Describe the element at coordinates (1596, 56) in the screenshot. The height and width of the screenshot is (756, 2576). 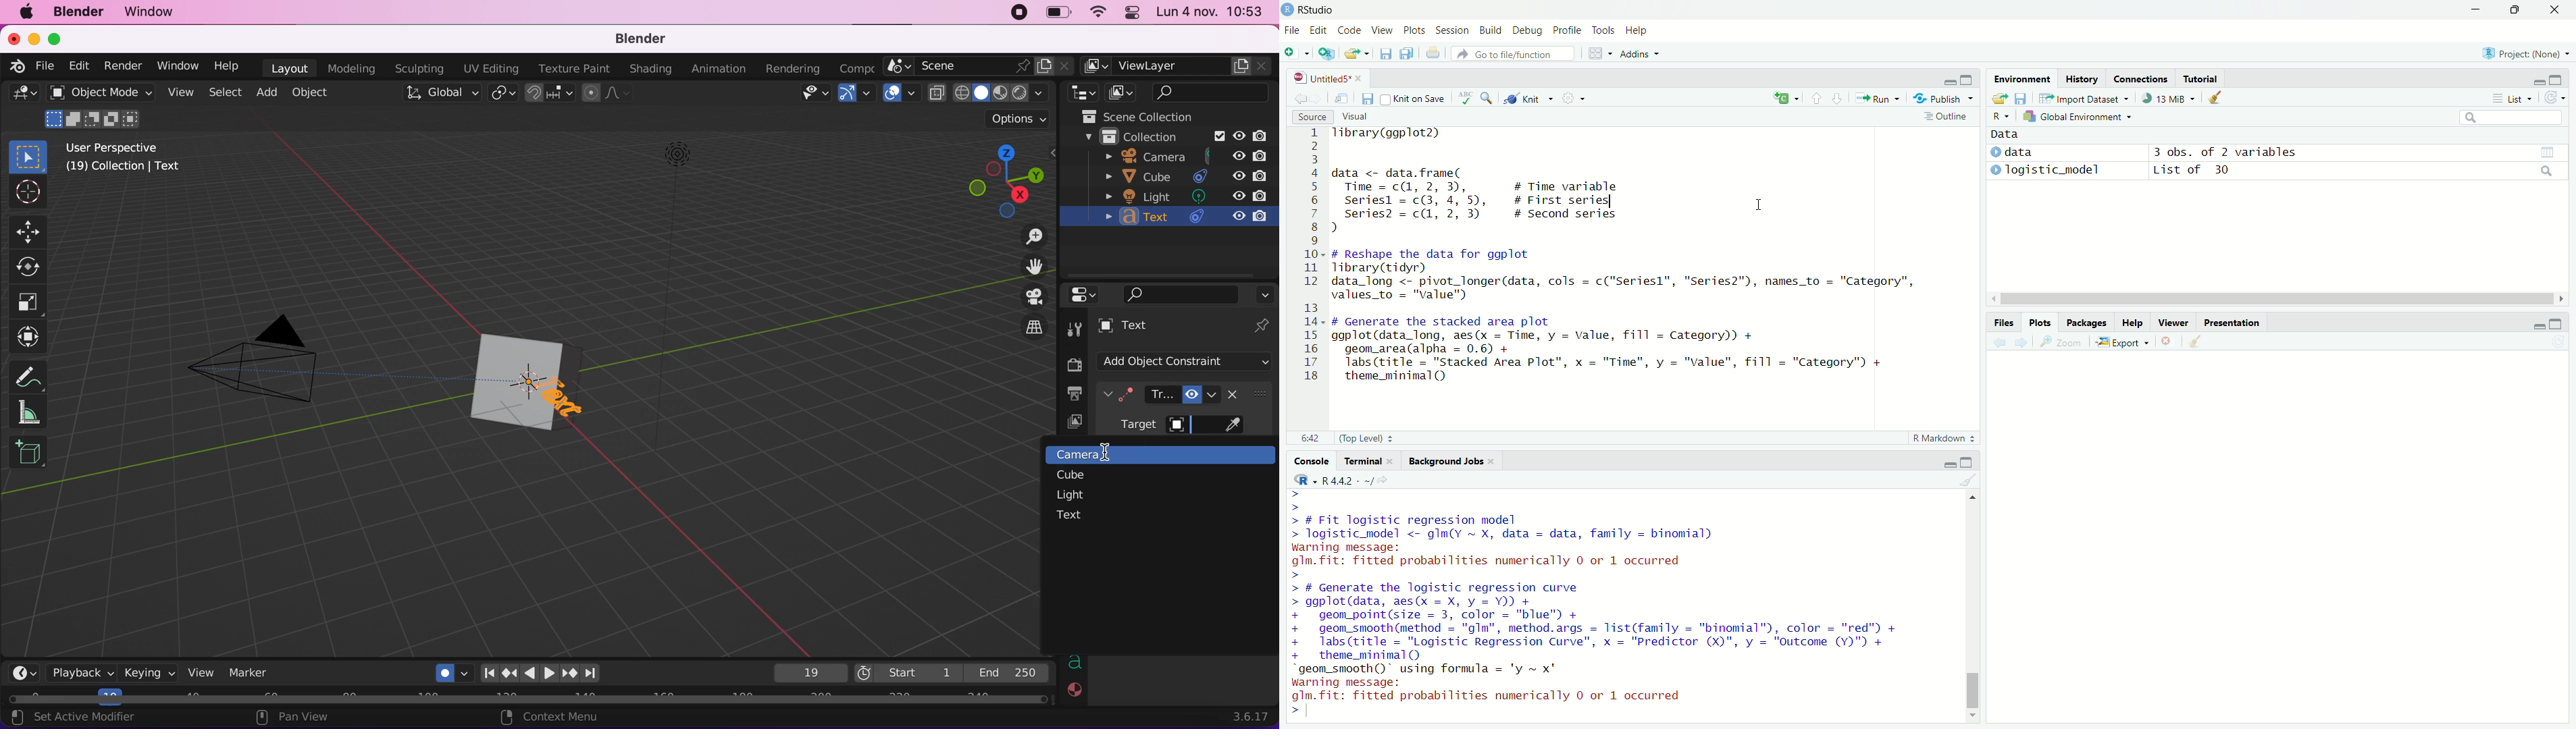
I see `grid` at that location.